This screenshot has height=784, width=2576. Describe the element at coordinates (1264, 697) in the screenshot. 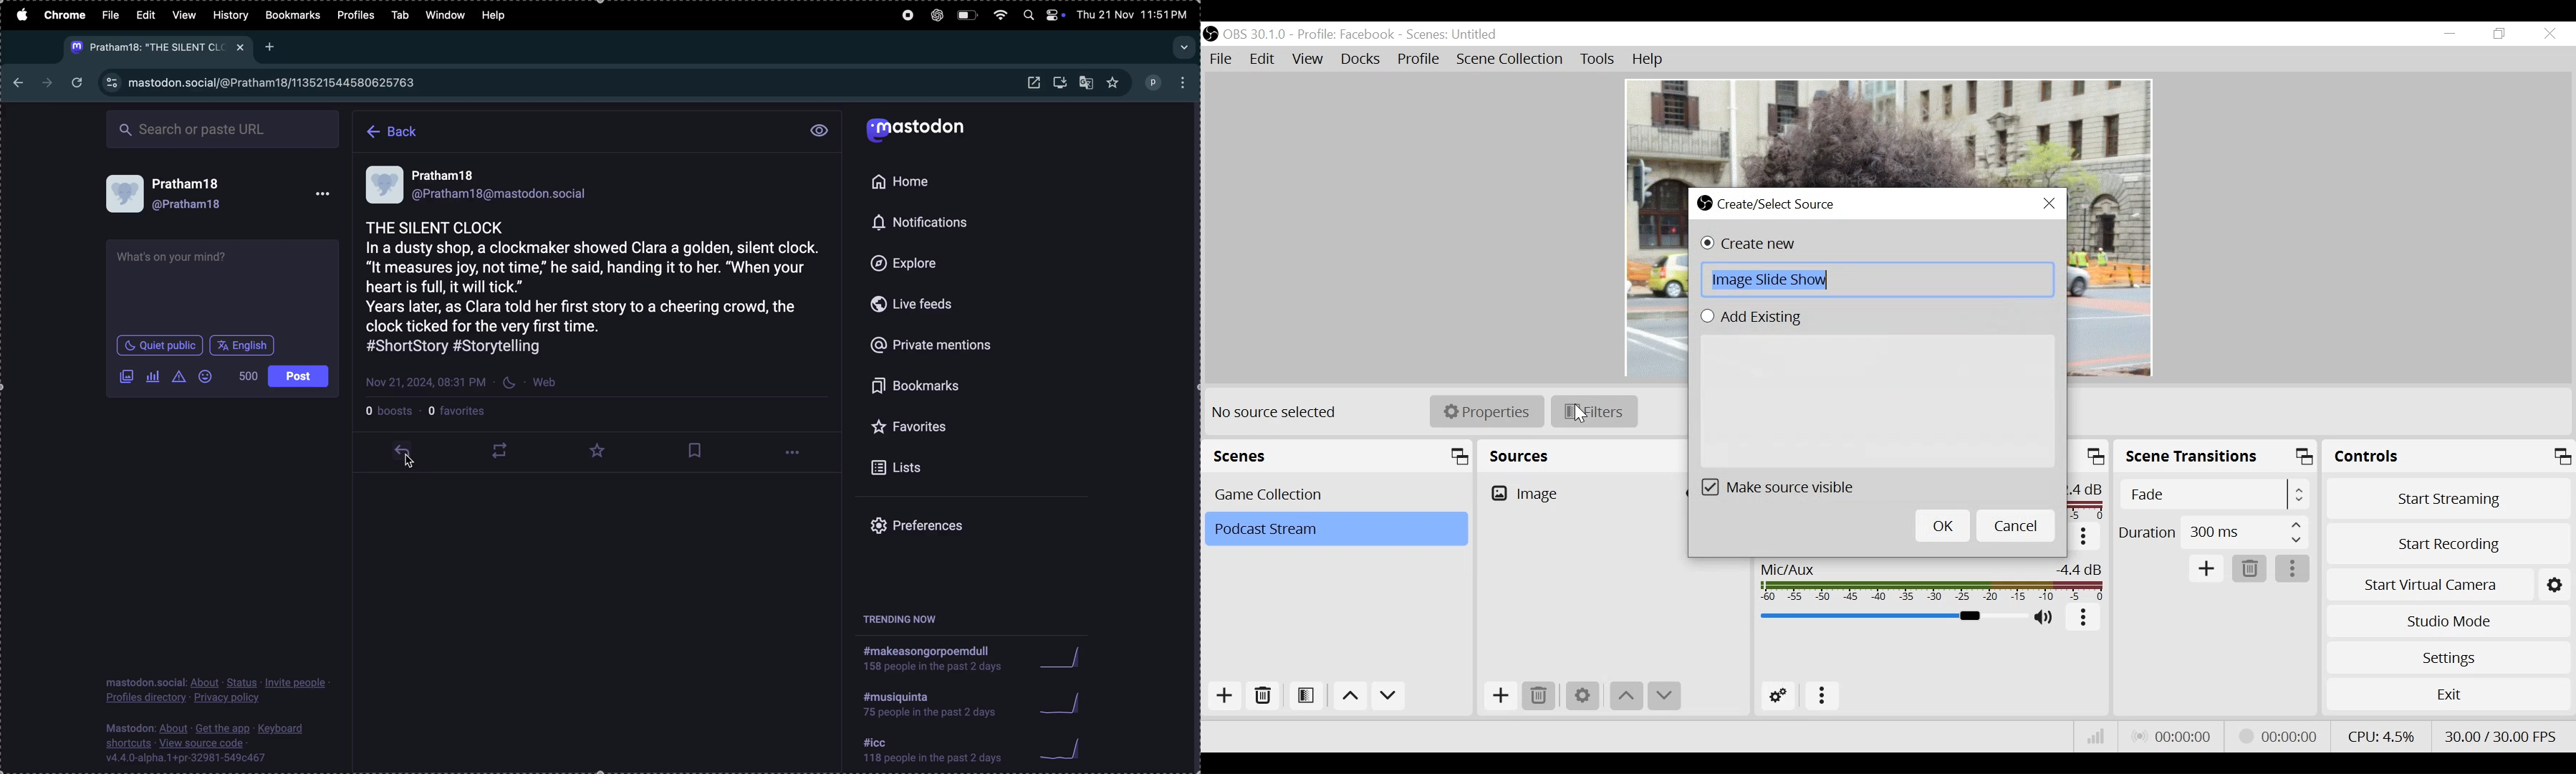

I see `Remove` at that location.